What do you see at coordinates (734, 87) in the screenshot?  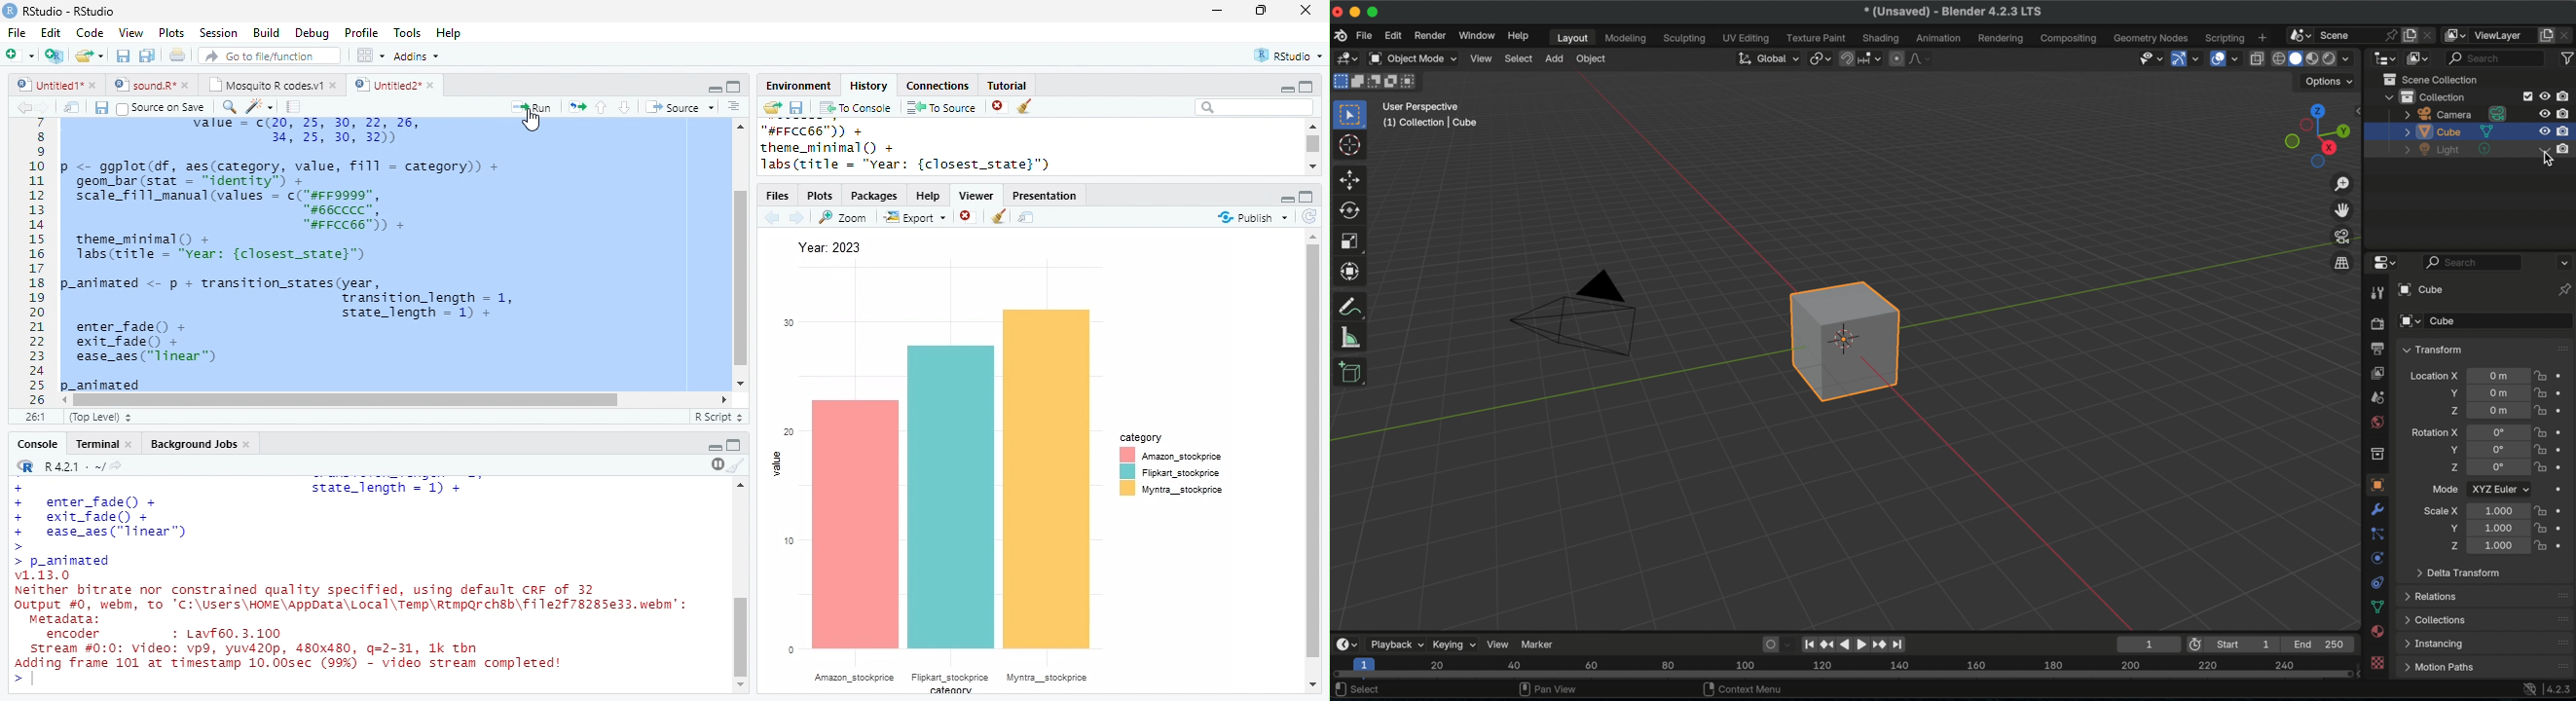 I see `Maximize` at bounding box center [734, 87].